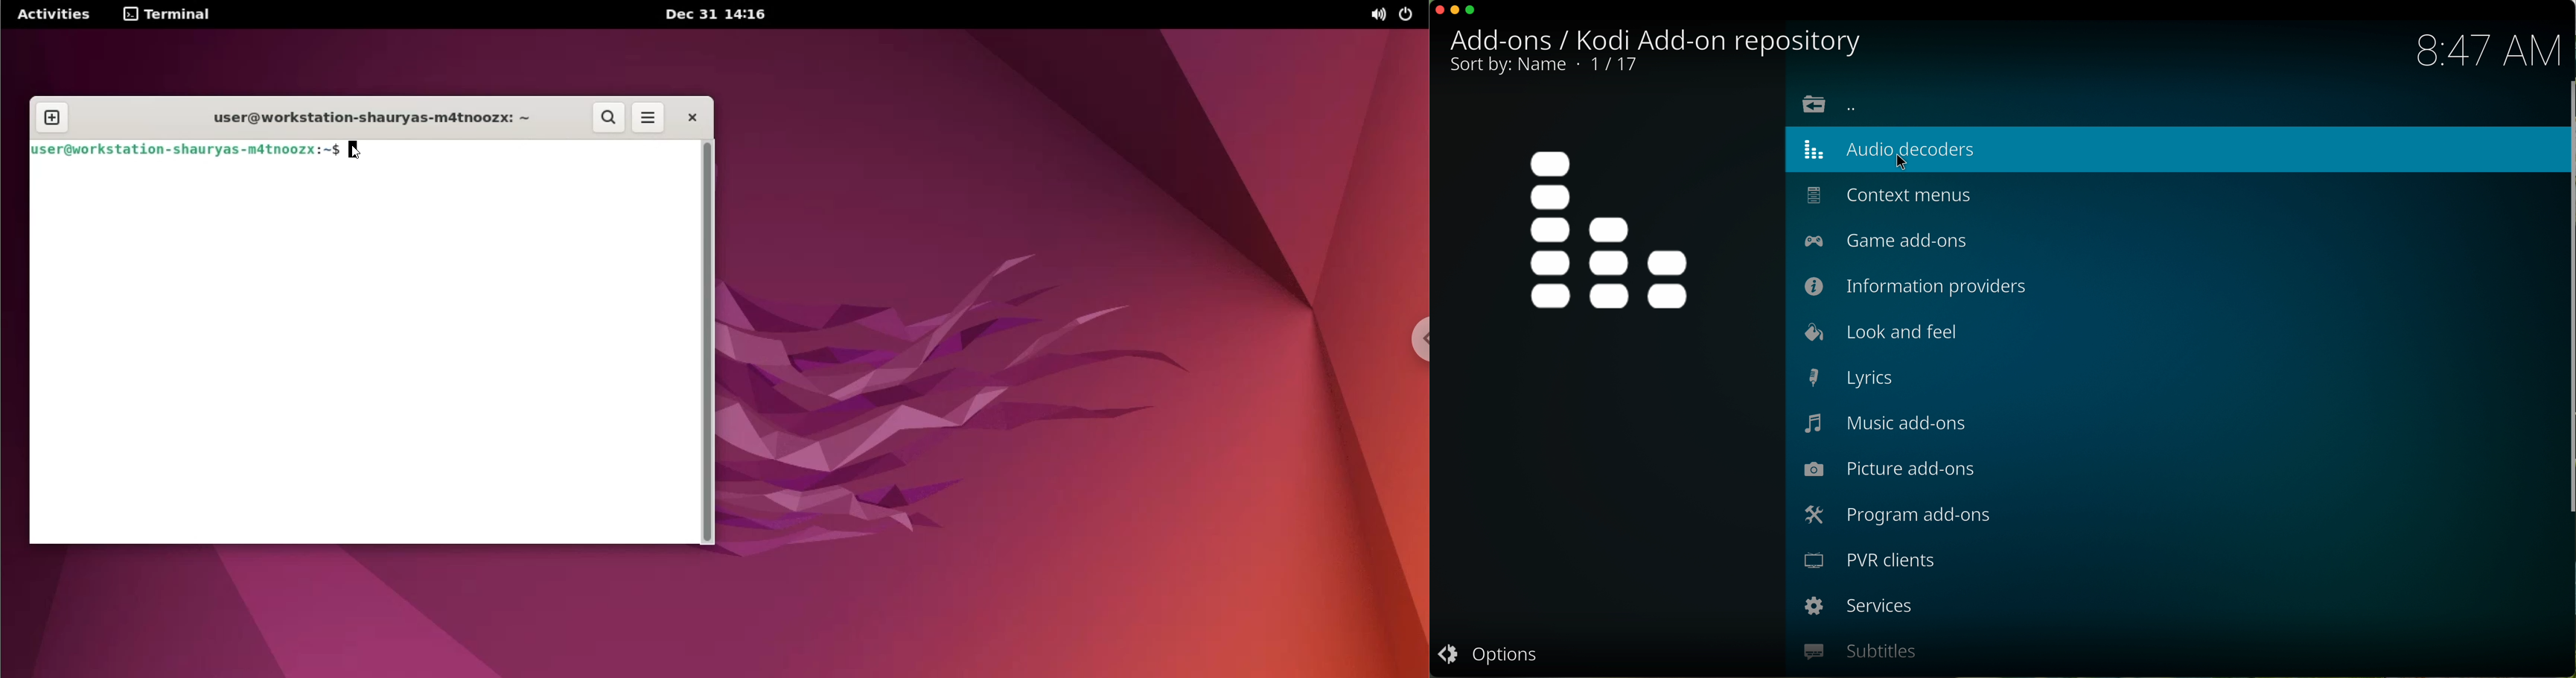 This screenshot has height=700, width=2576. What do you see at coordinates (705, 343) in the screenshot?
I see `scrollbar` at bounding box center [705, 343].